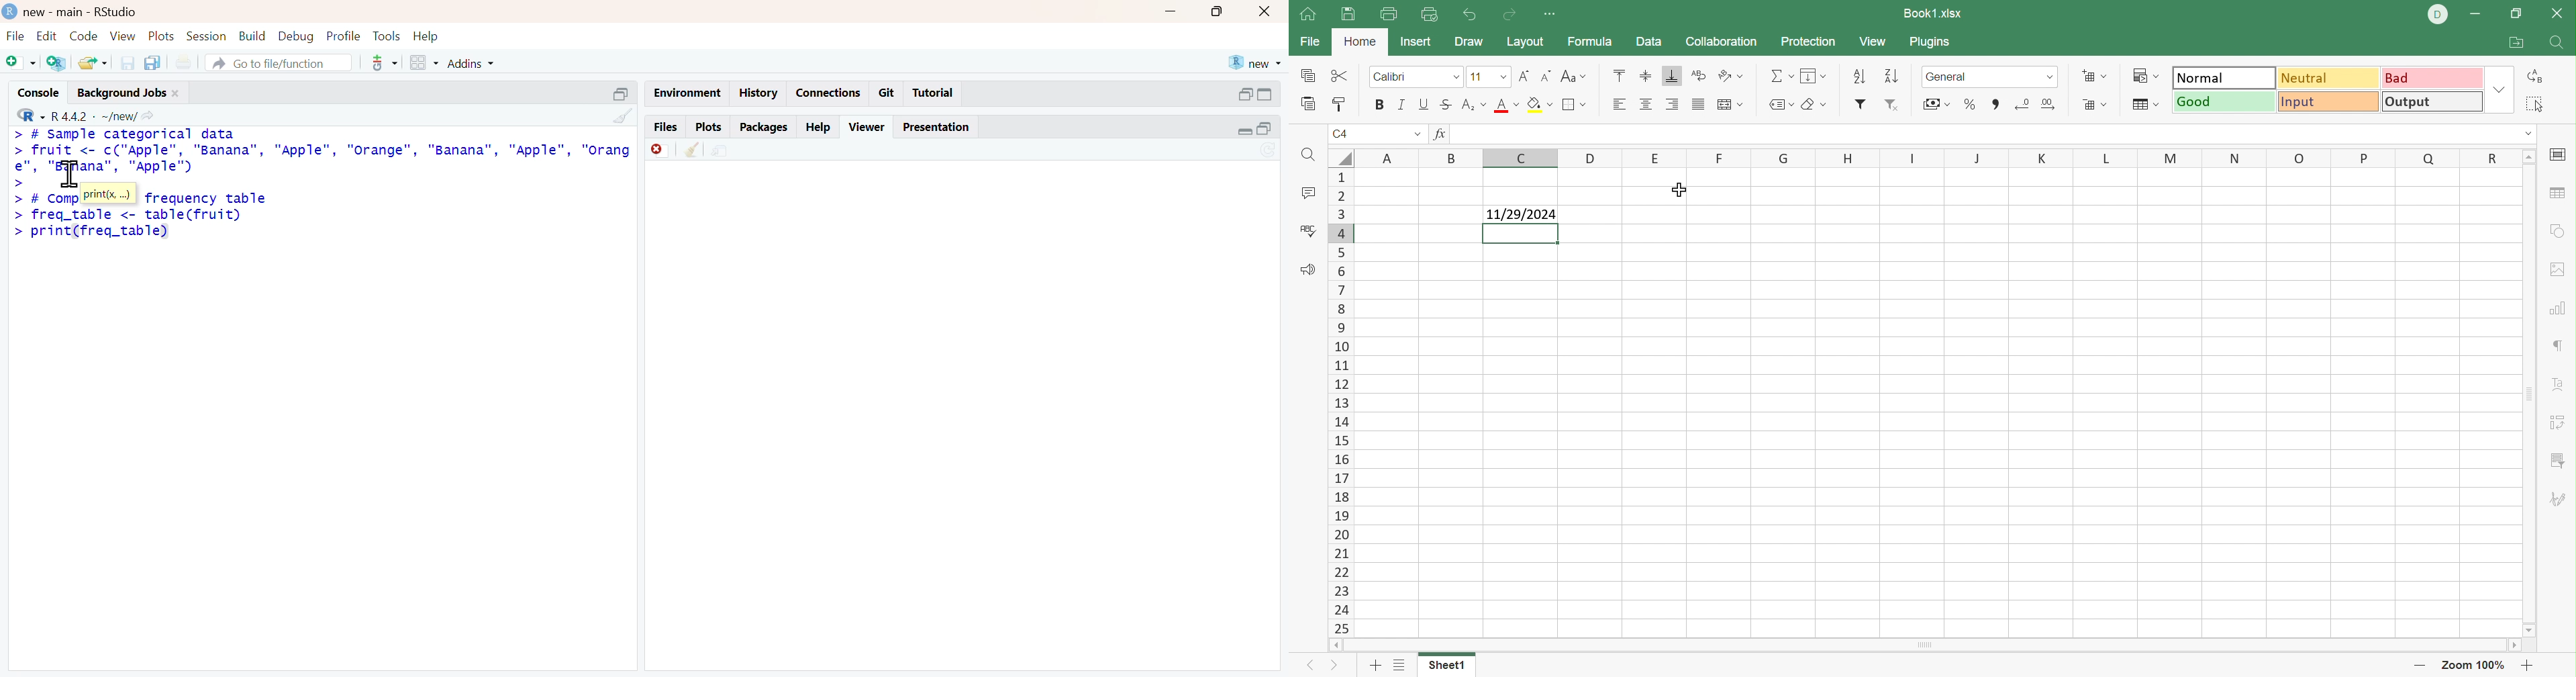 The width and height of the screenshot is (2576, 700). What do you see at coordinates (1211, 12) in the screenshot?
I see `maximize` at bounding box center [1211, 12].